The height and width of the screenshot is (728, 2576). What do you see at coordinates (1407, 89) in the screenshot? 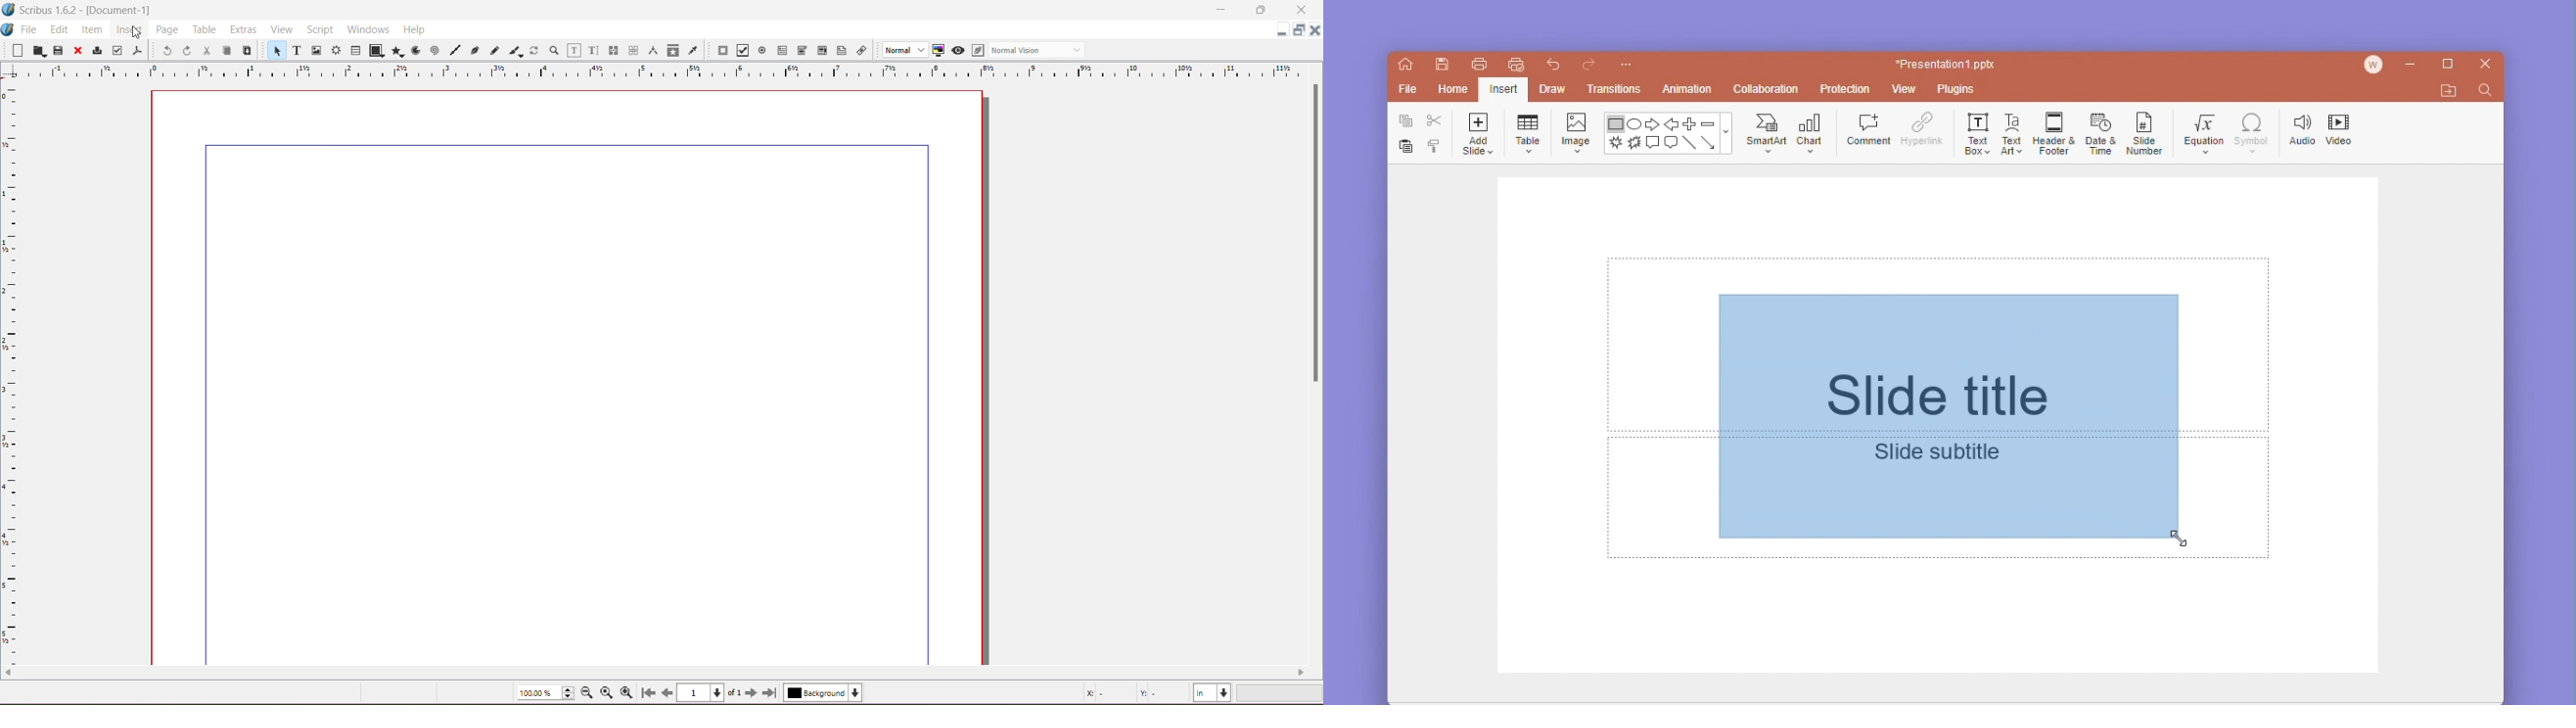
I see `file` at bounding box center [1407, 89].